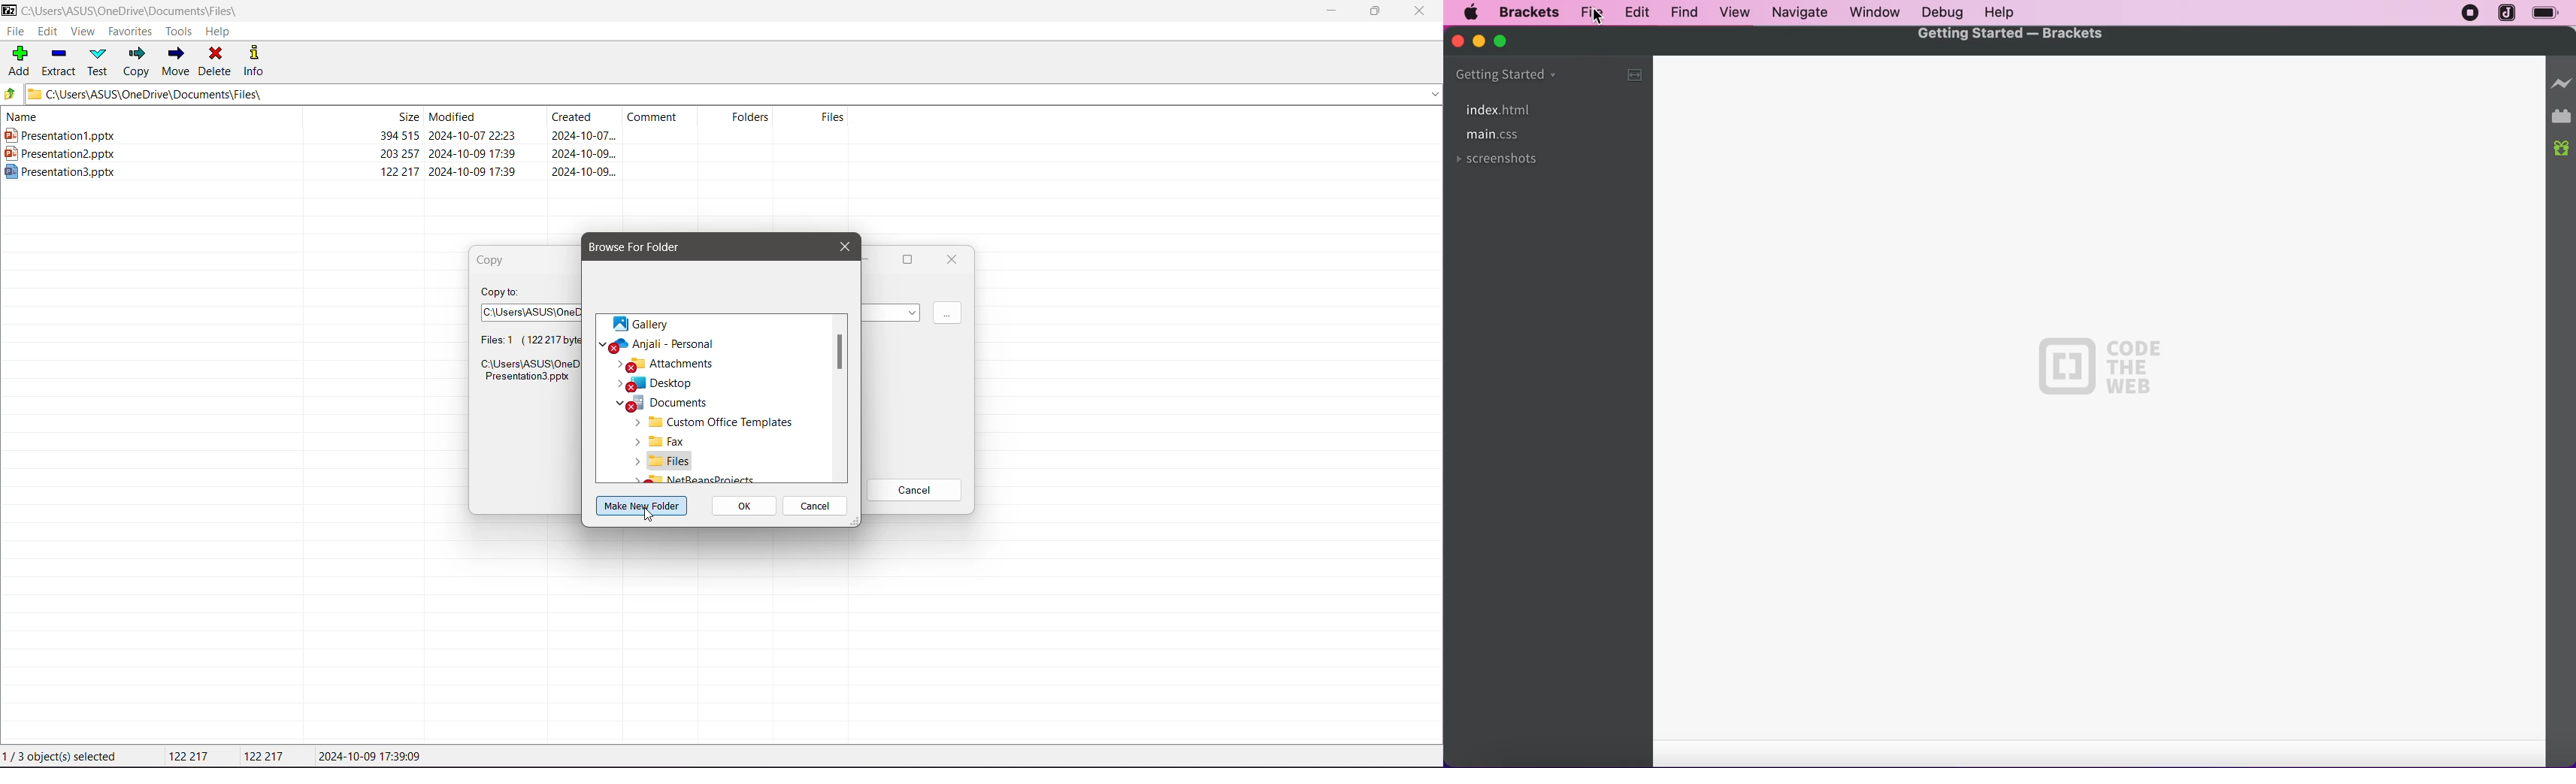 This screenshot has width=2576, height=784. Describe the element at coordinates (641, 323) in the screenshot. I see `Gallery` at that location.